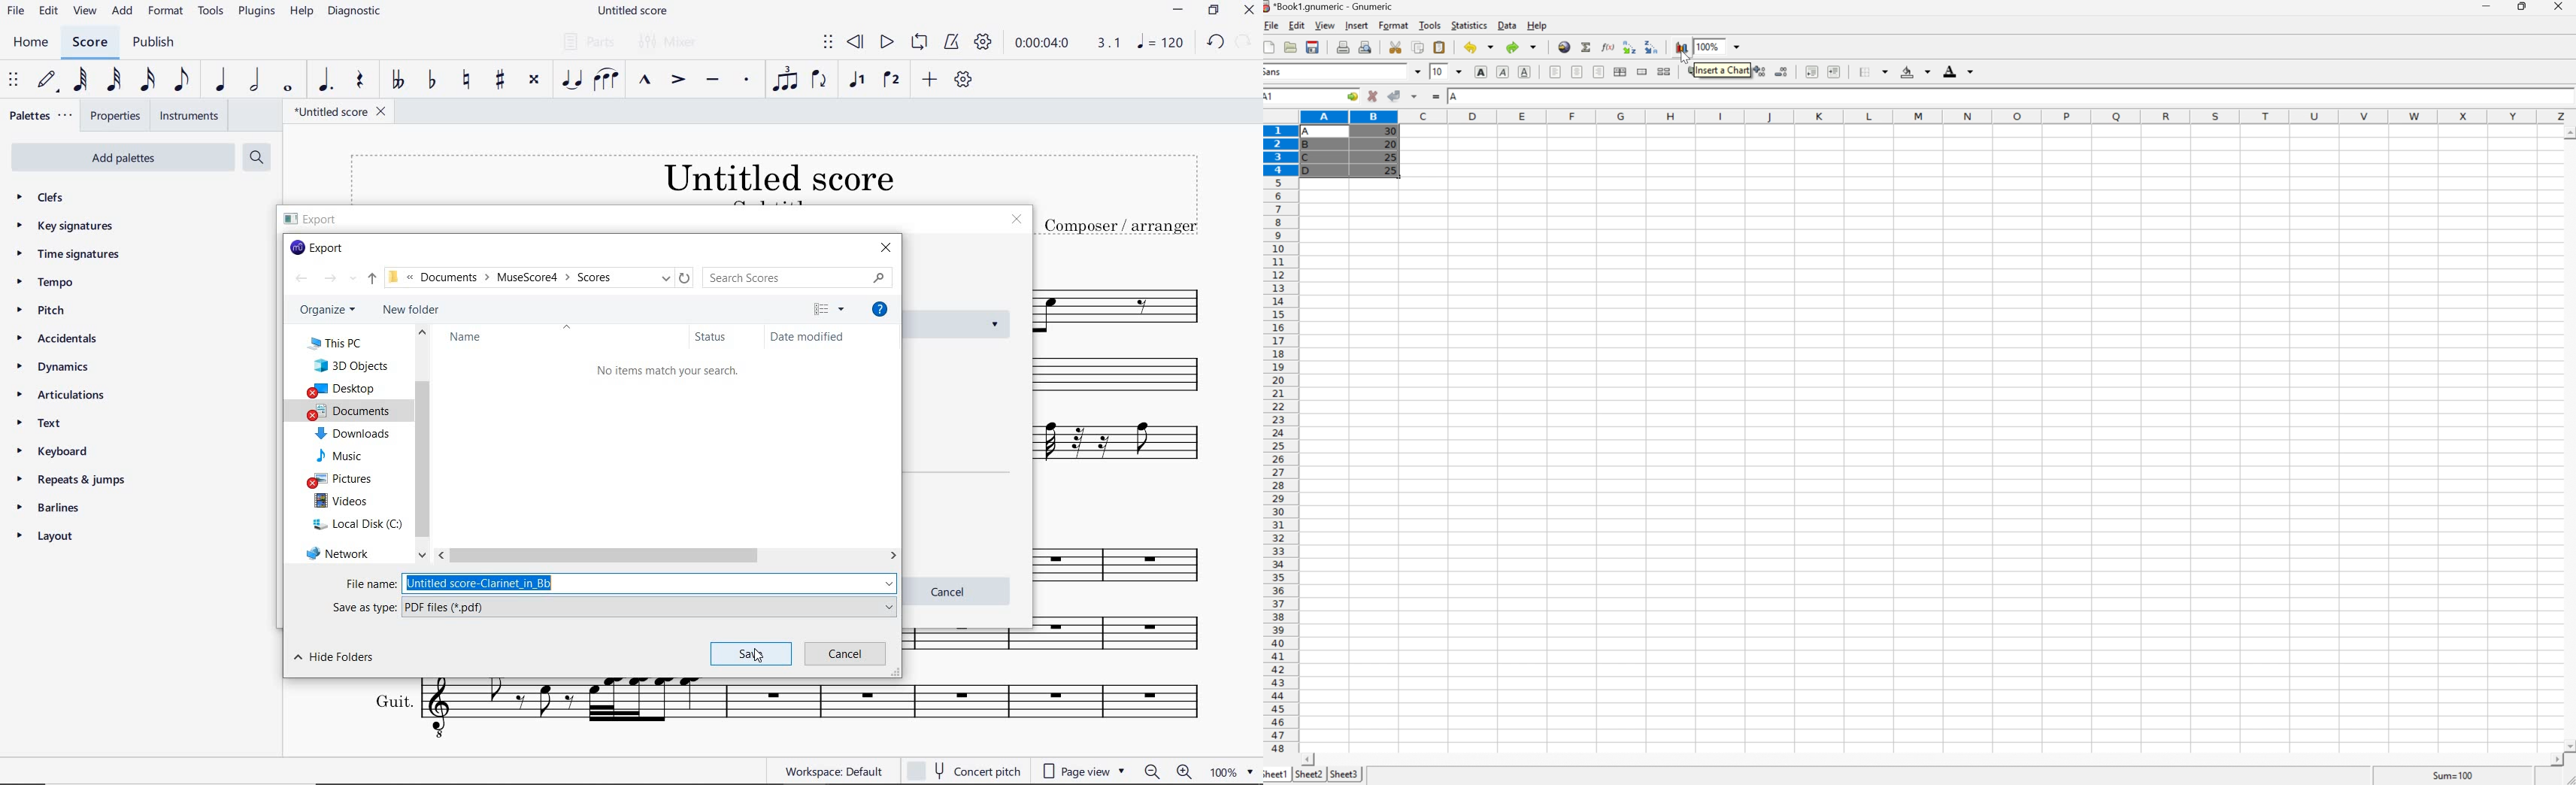  What do you see at coordinates (1538, 25) in the screenshot?
I see `Help` at bounding box center [1538, 25].